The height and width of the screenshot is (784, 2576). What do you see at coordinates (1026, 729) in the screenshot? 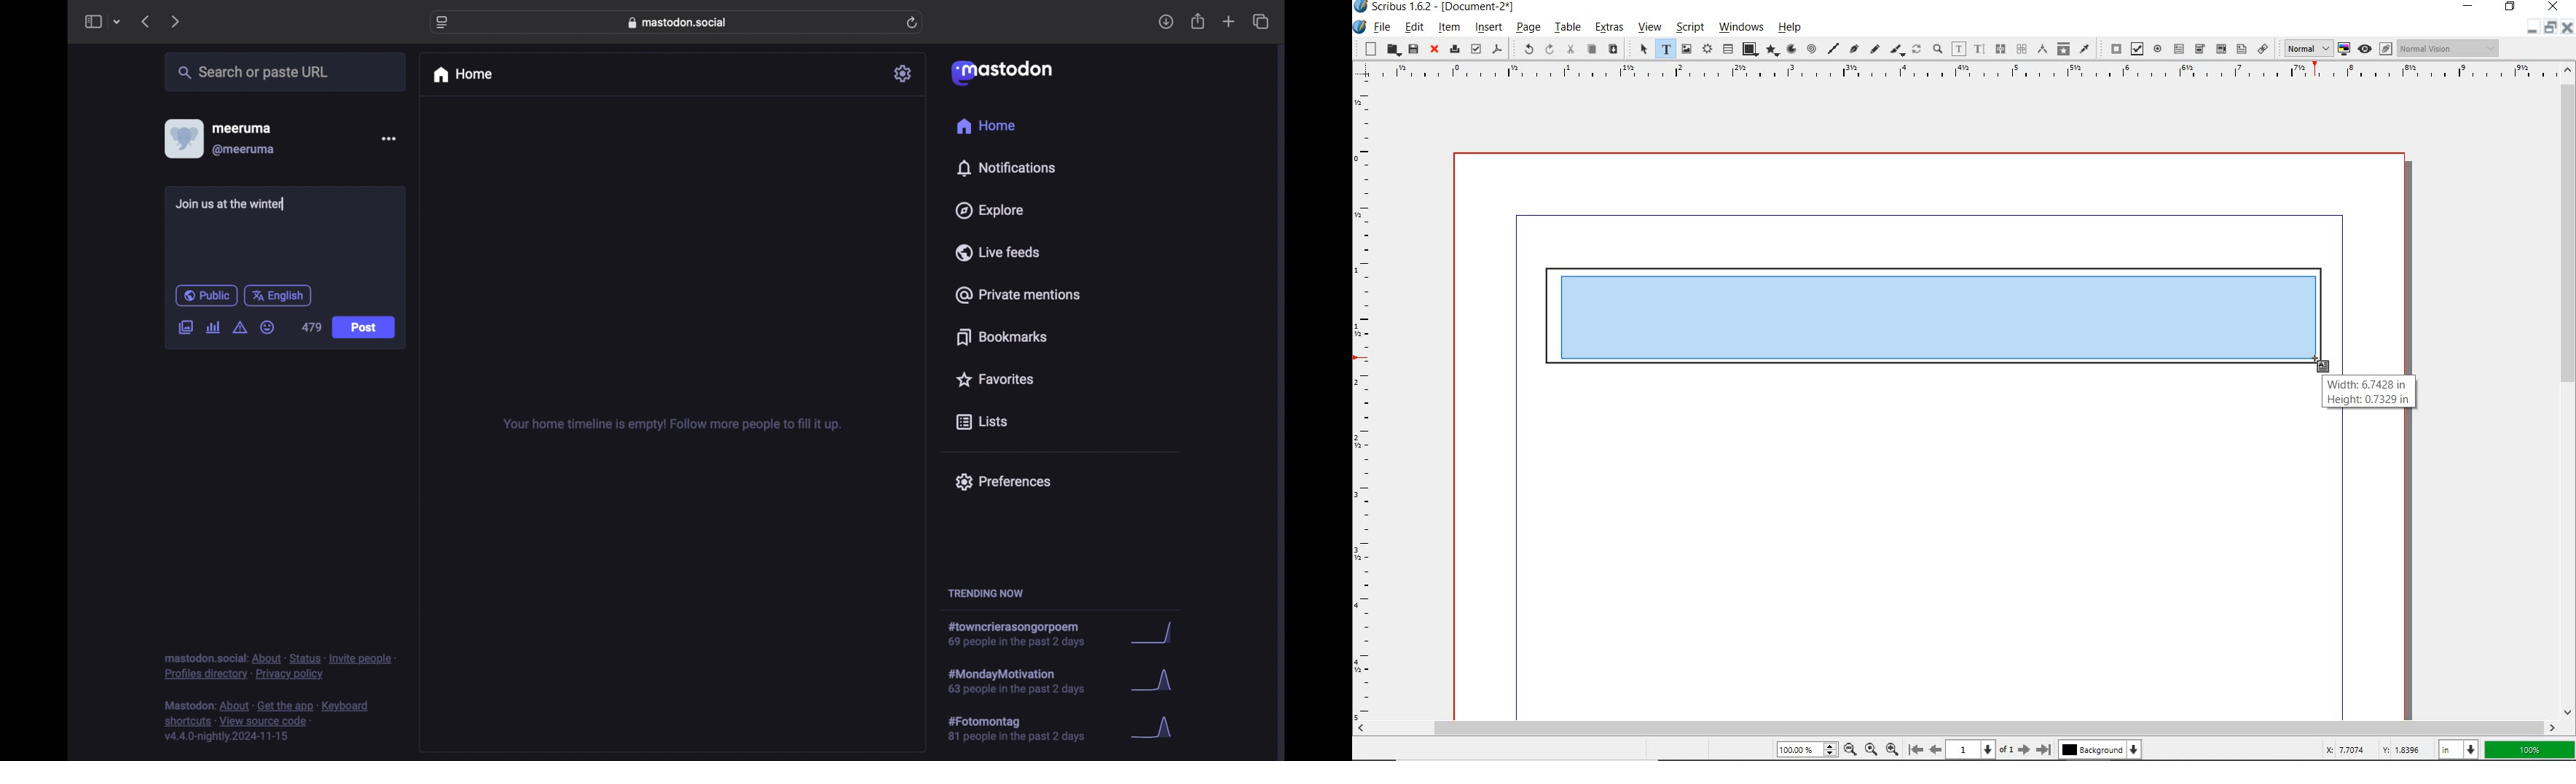
I see `hashtag trend` at bounding box center [1026, 729].